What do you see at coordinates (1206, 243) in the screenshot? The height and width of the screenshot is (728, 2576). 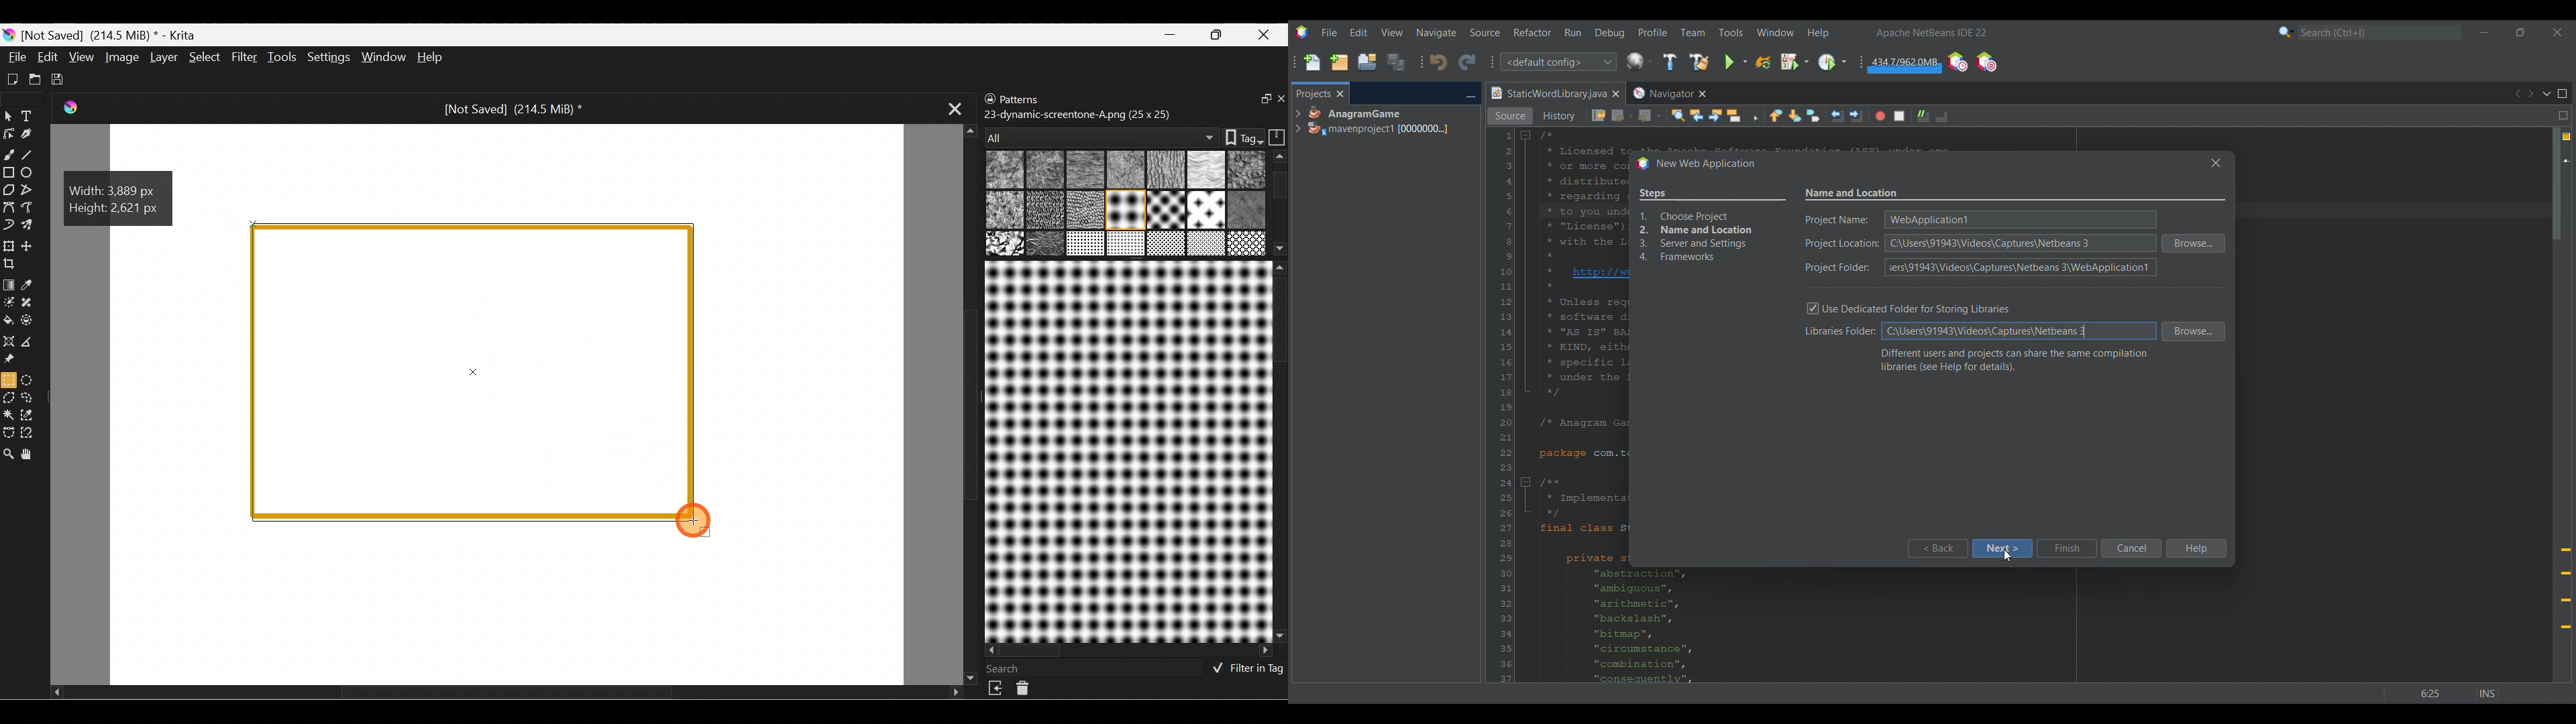 I see `19 texture_crackle.png` at bounding box center [1206, 243].